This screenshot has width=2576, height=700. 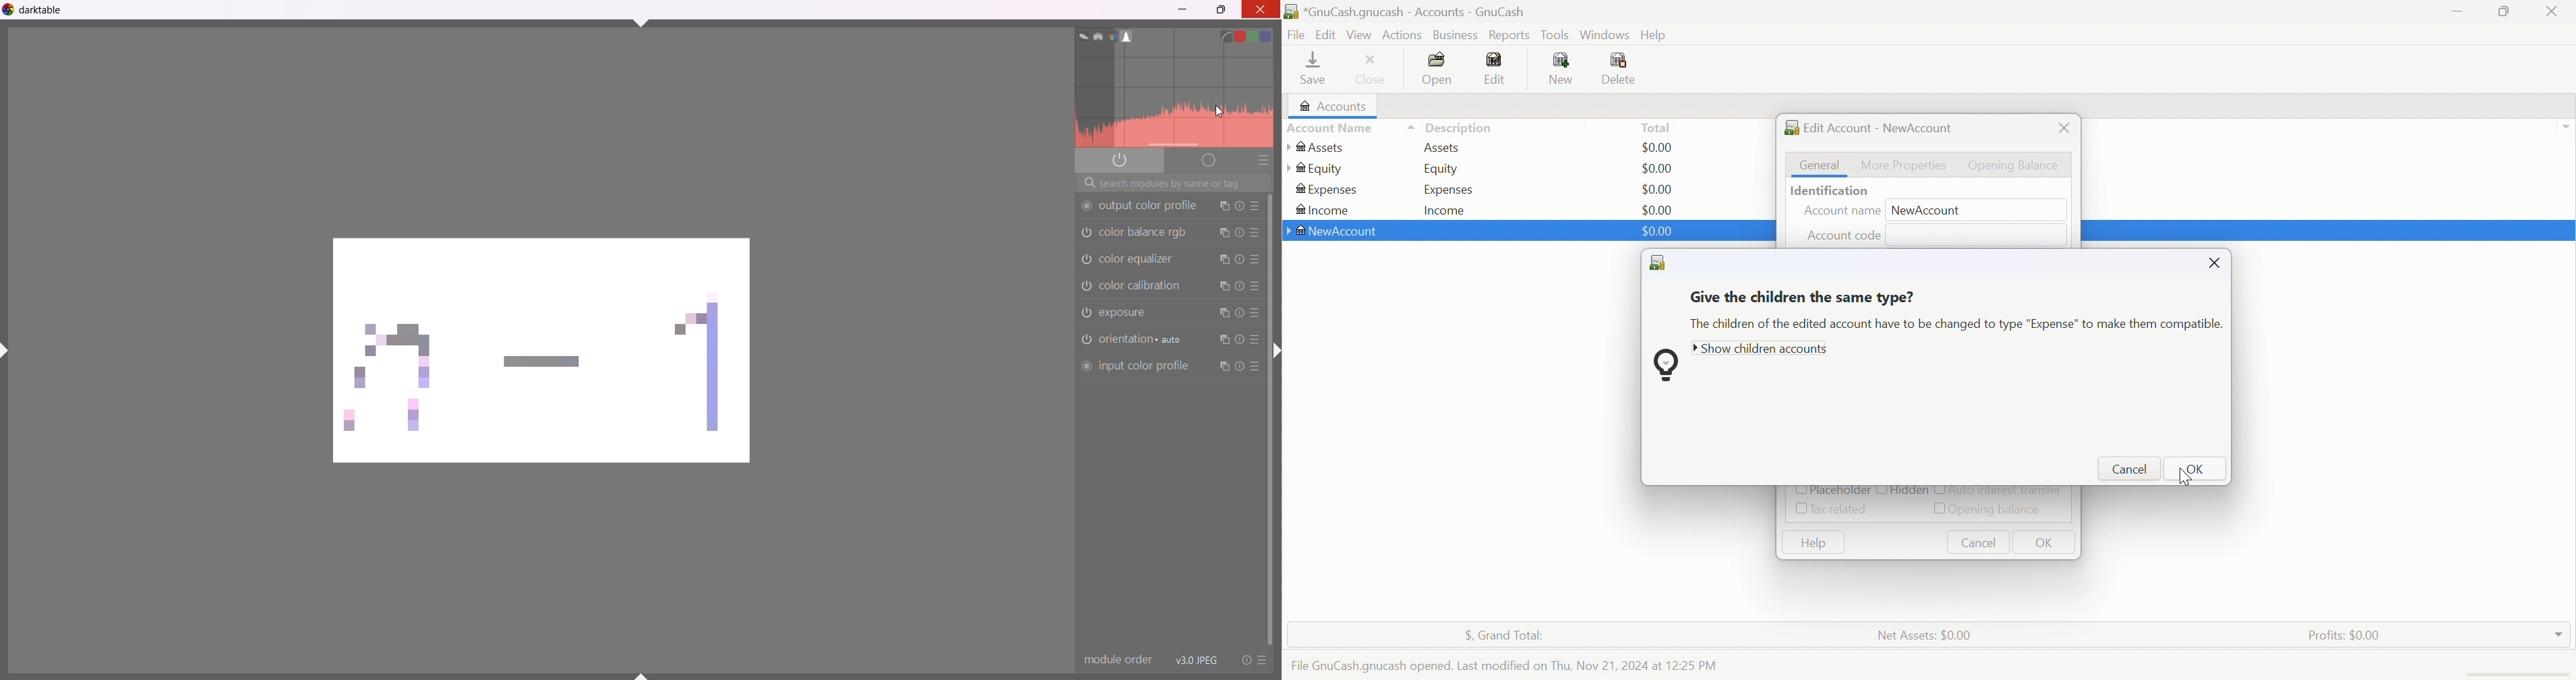 I want to click on rgb, so click(x=1112, y=36).